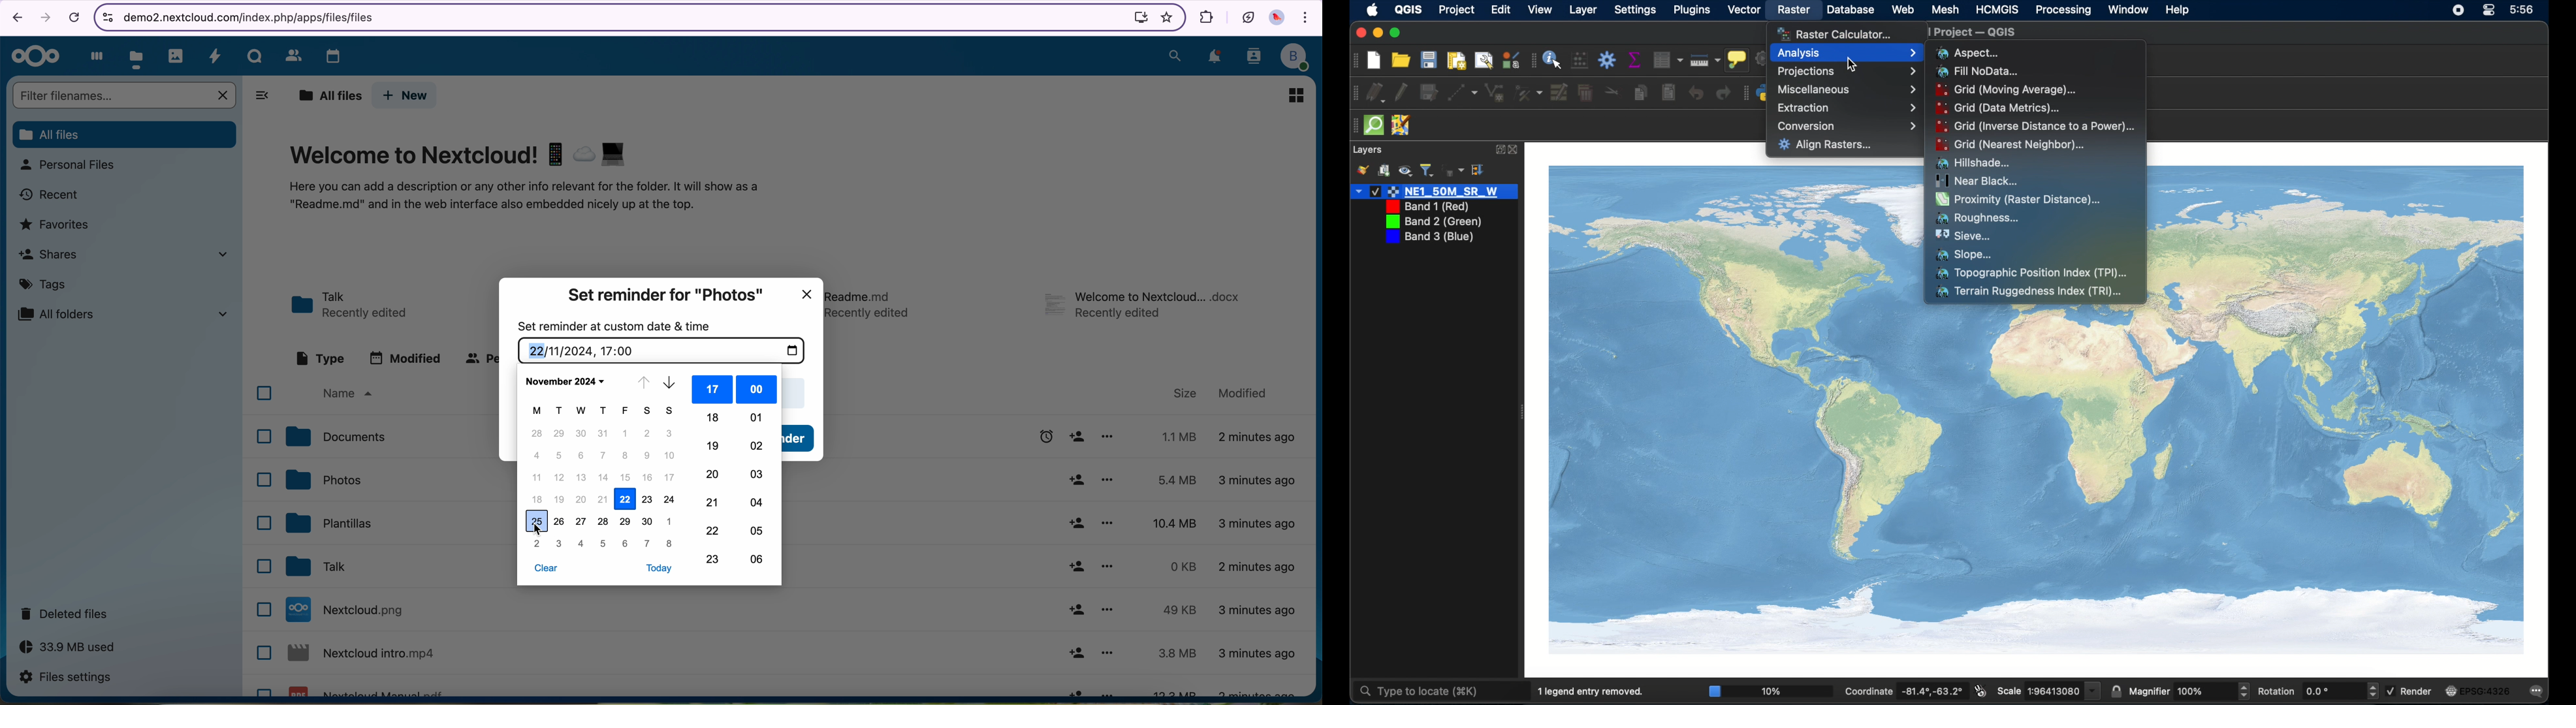 The width and height of the screenshot is (2576, 728). I want to click on description of the page, so click(527, 197).